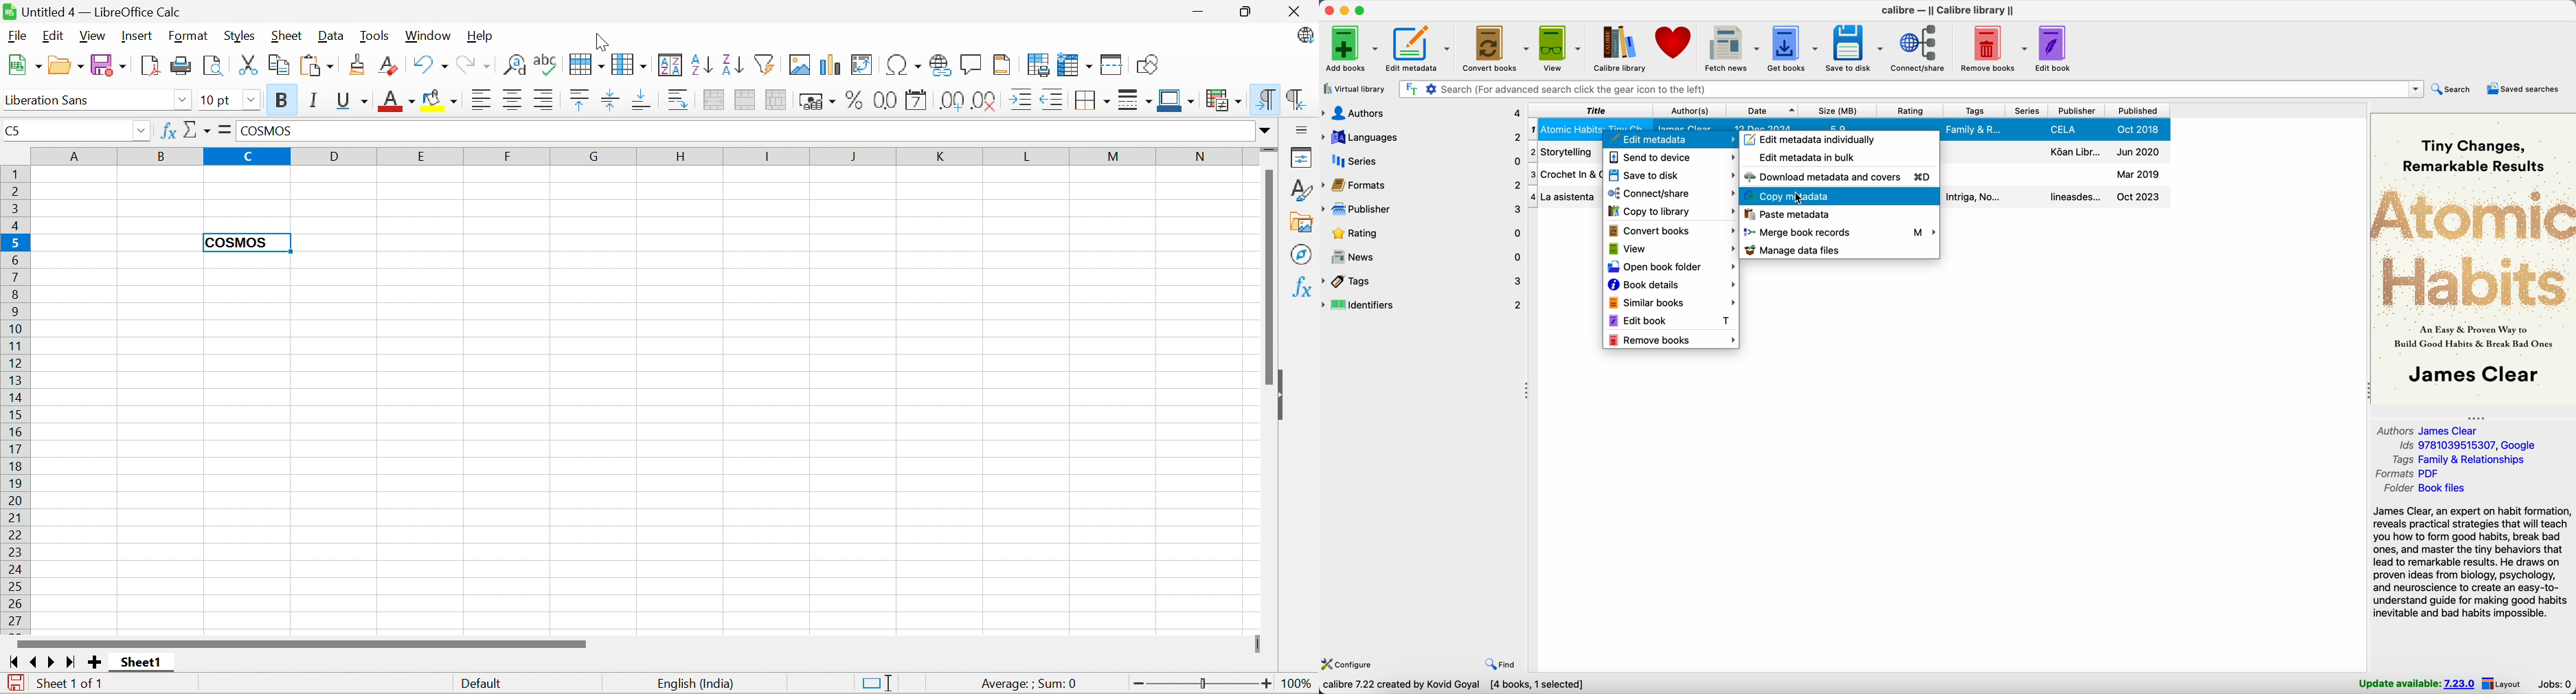 The image size is (2576, 700). What do you see at coordinates (1021, 100) in the screenshot?
I see `Increase Indent` at bounding box center [1021, 100].